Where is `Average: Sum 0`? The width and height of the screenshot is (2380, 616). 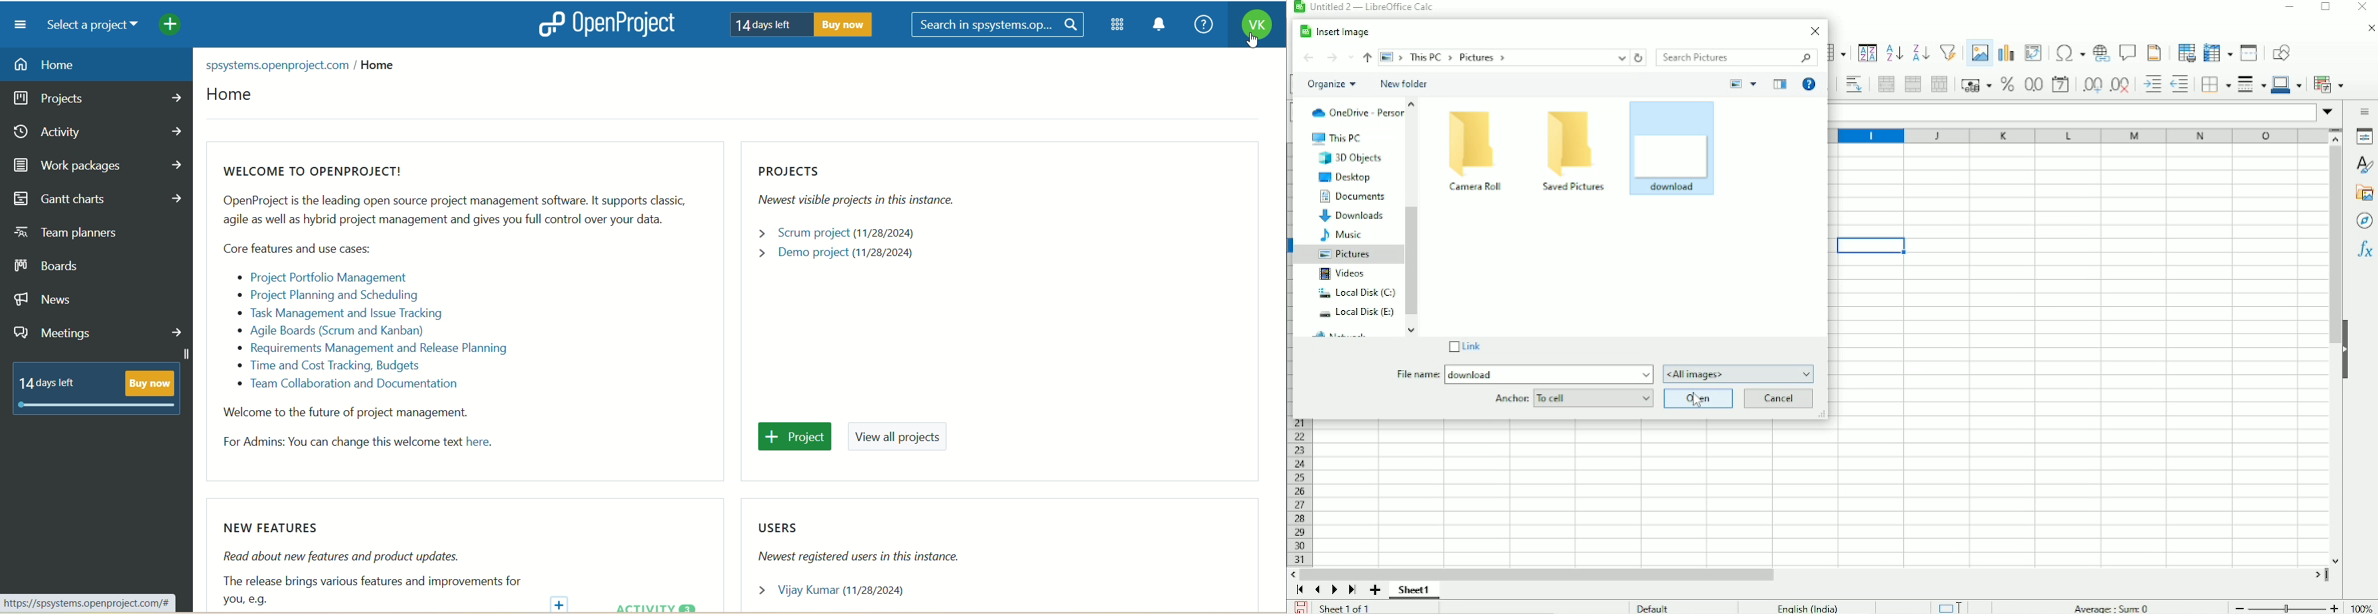 Average: Sum 0 is located at coordinates (2110, 606).